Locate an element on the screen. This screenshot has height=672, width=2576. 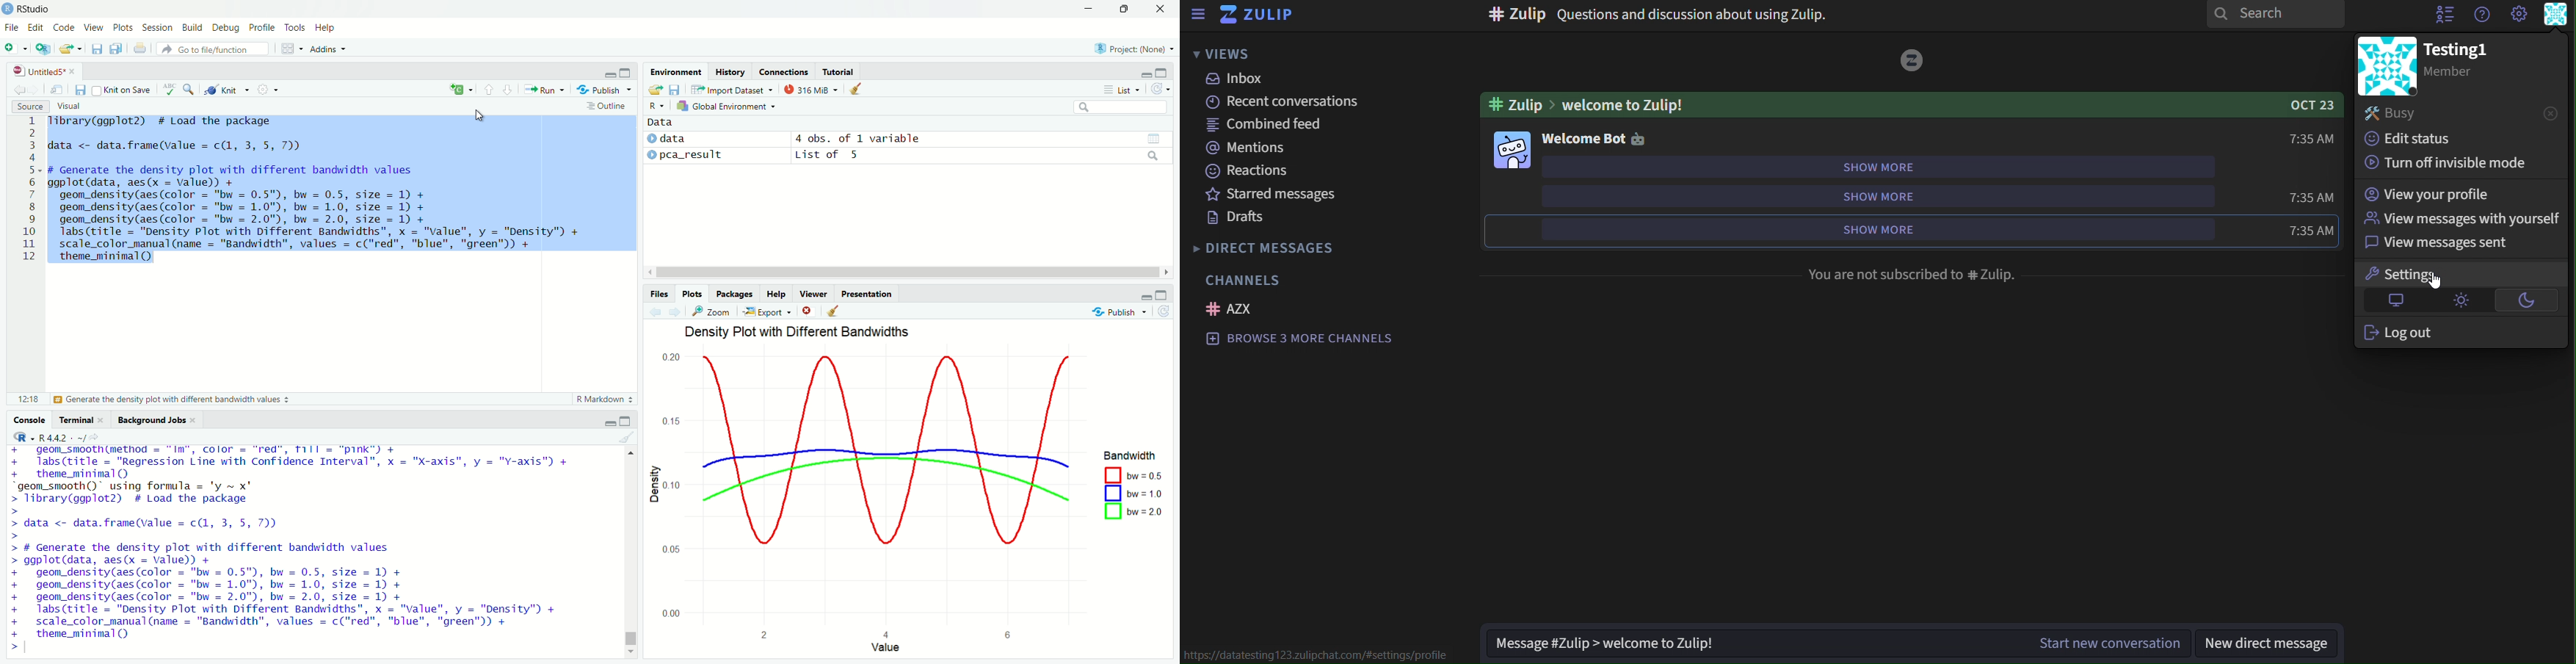
Files is located at coordinates (659, 294).